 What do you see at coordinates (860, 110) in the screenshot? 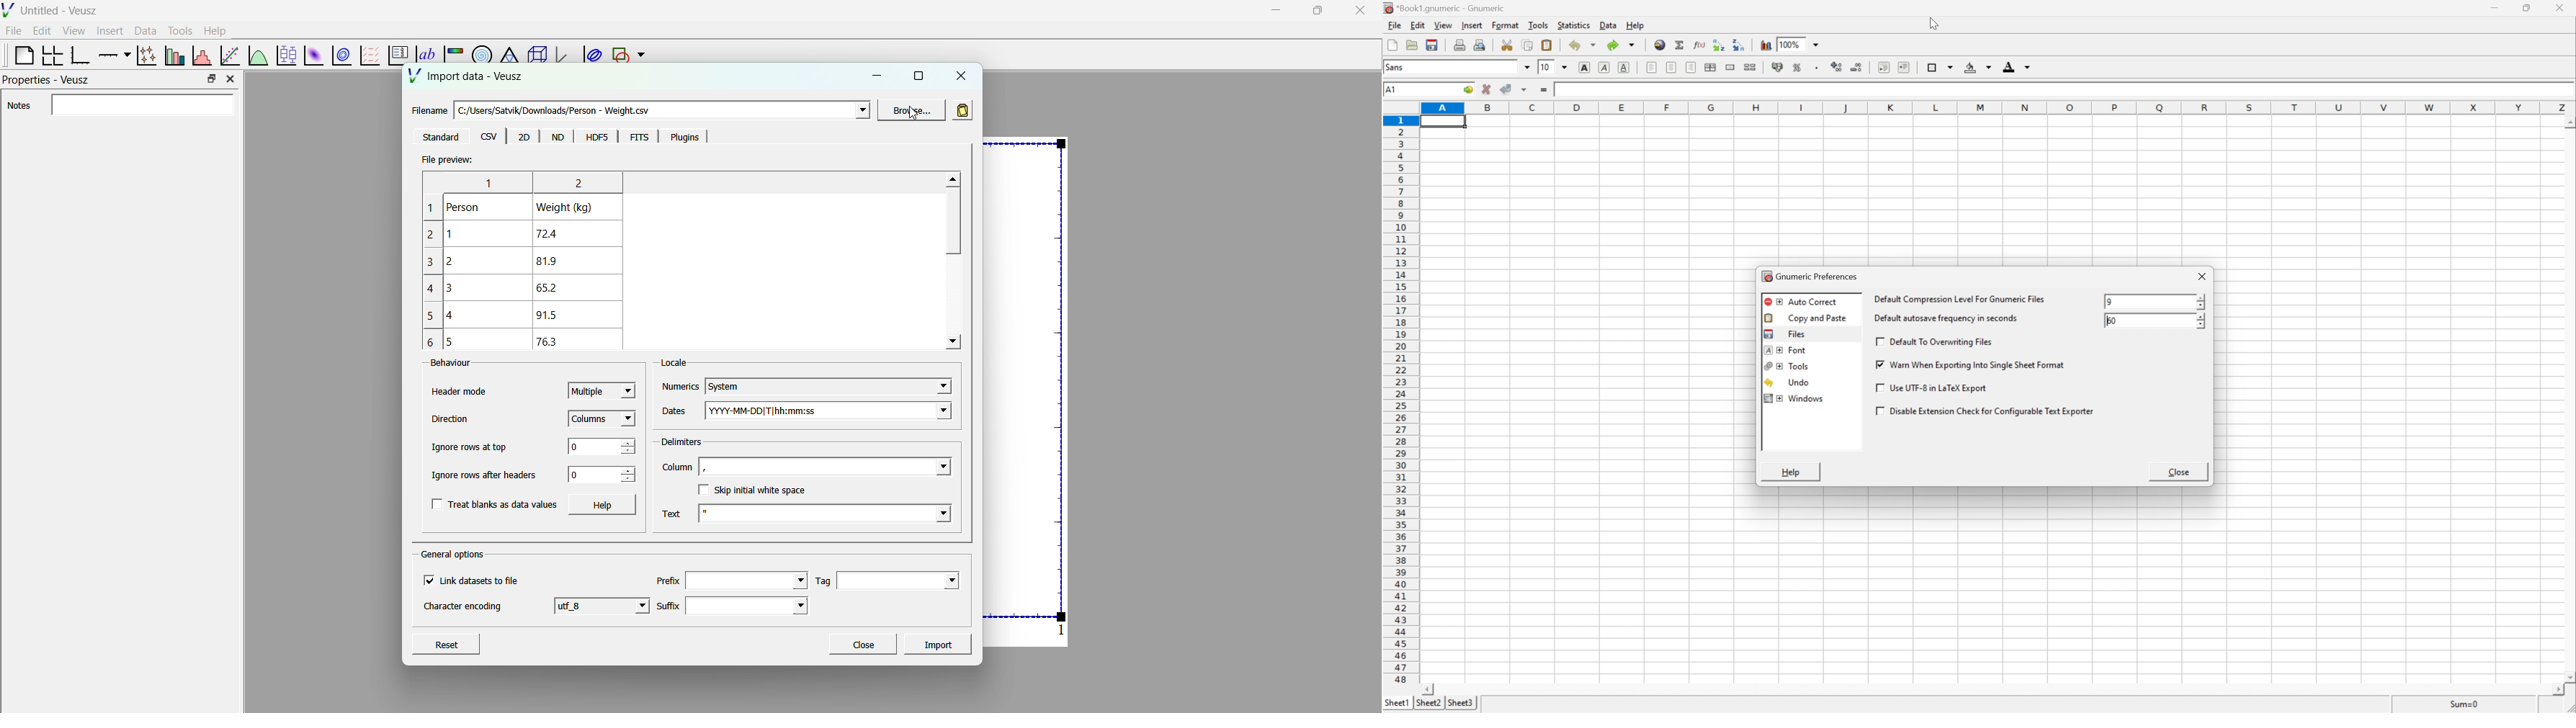
I see `dropdown` at bounding box center [860, 110].